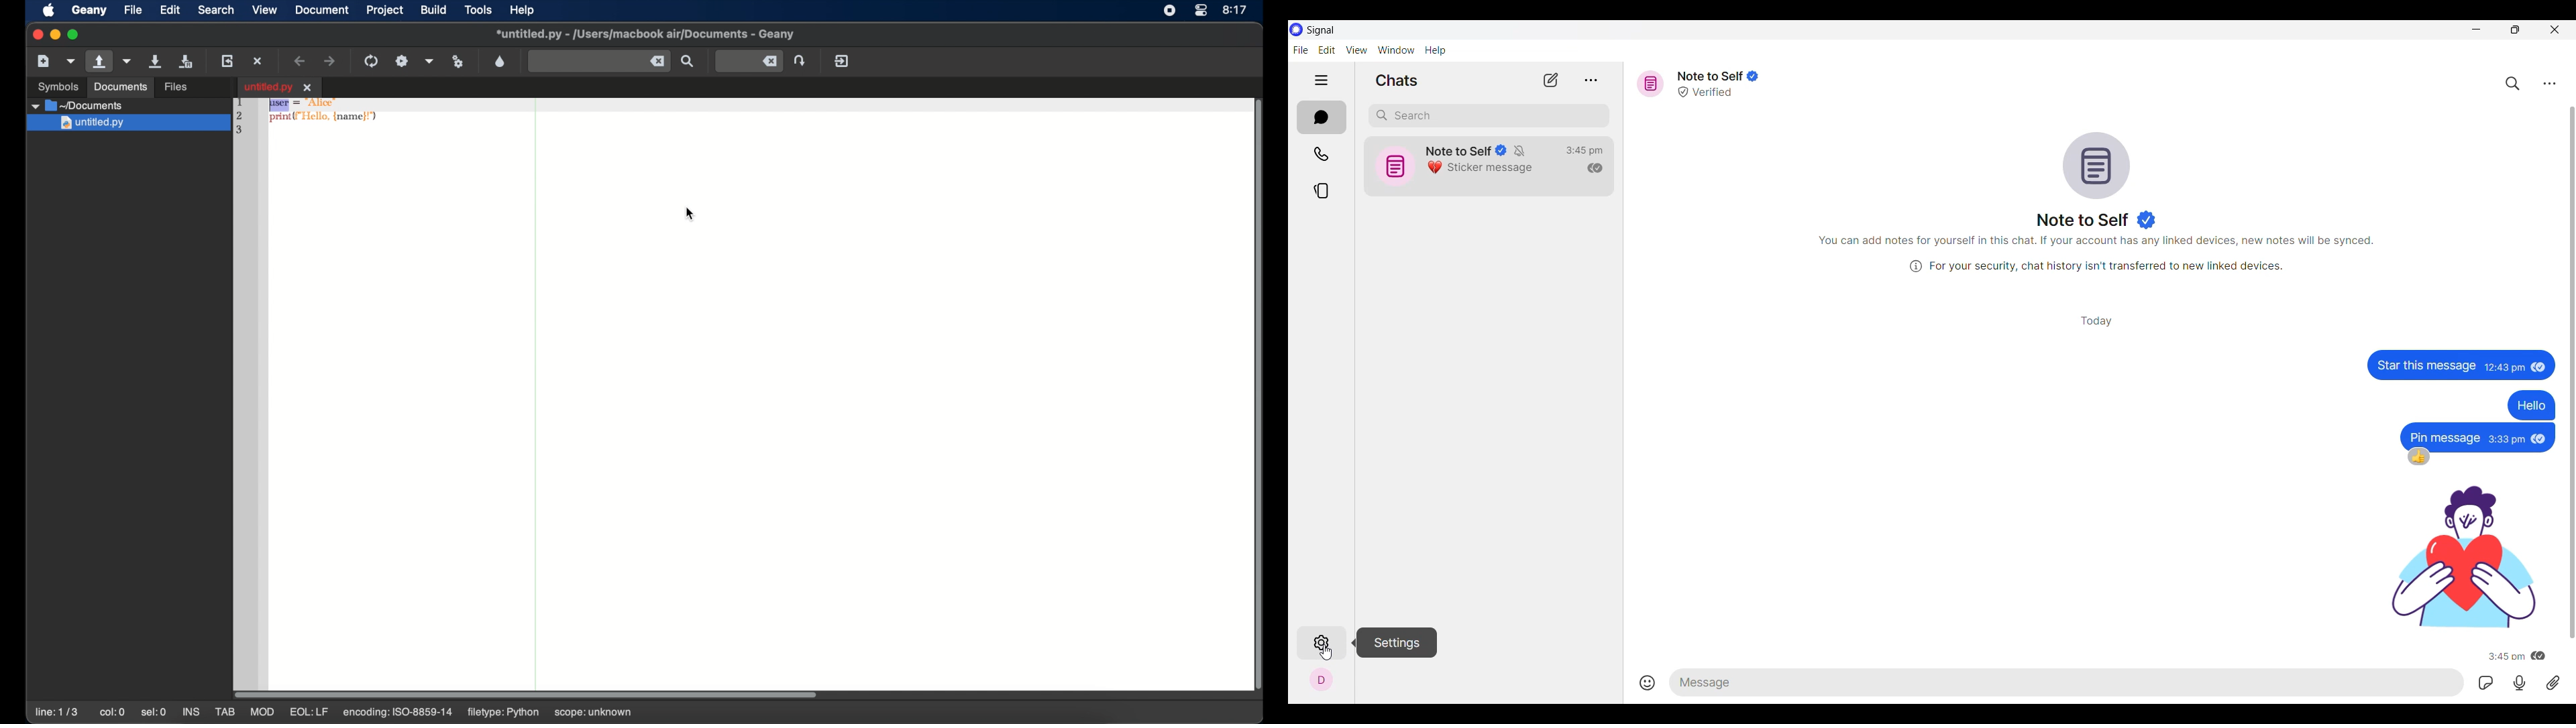  What do you see at coordinates (2506, 656) in the screenshot?
I see `Time of  message` at bounding box center [2506, 656].